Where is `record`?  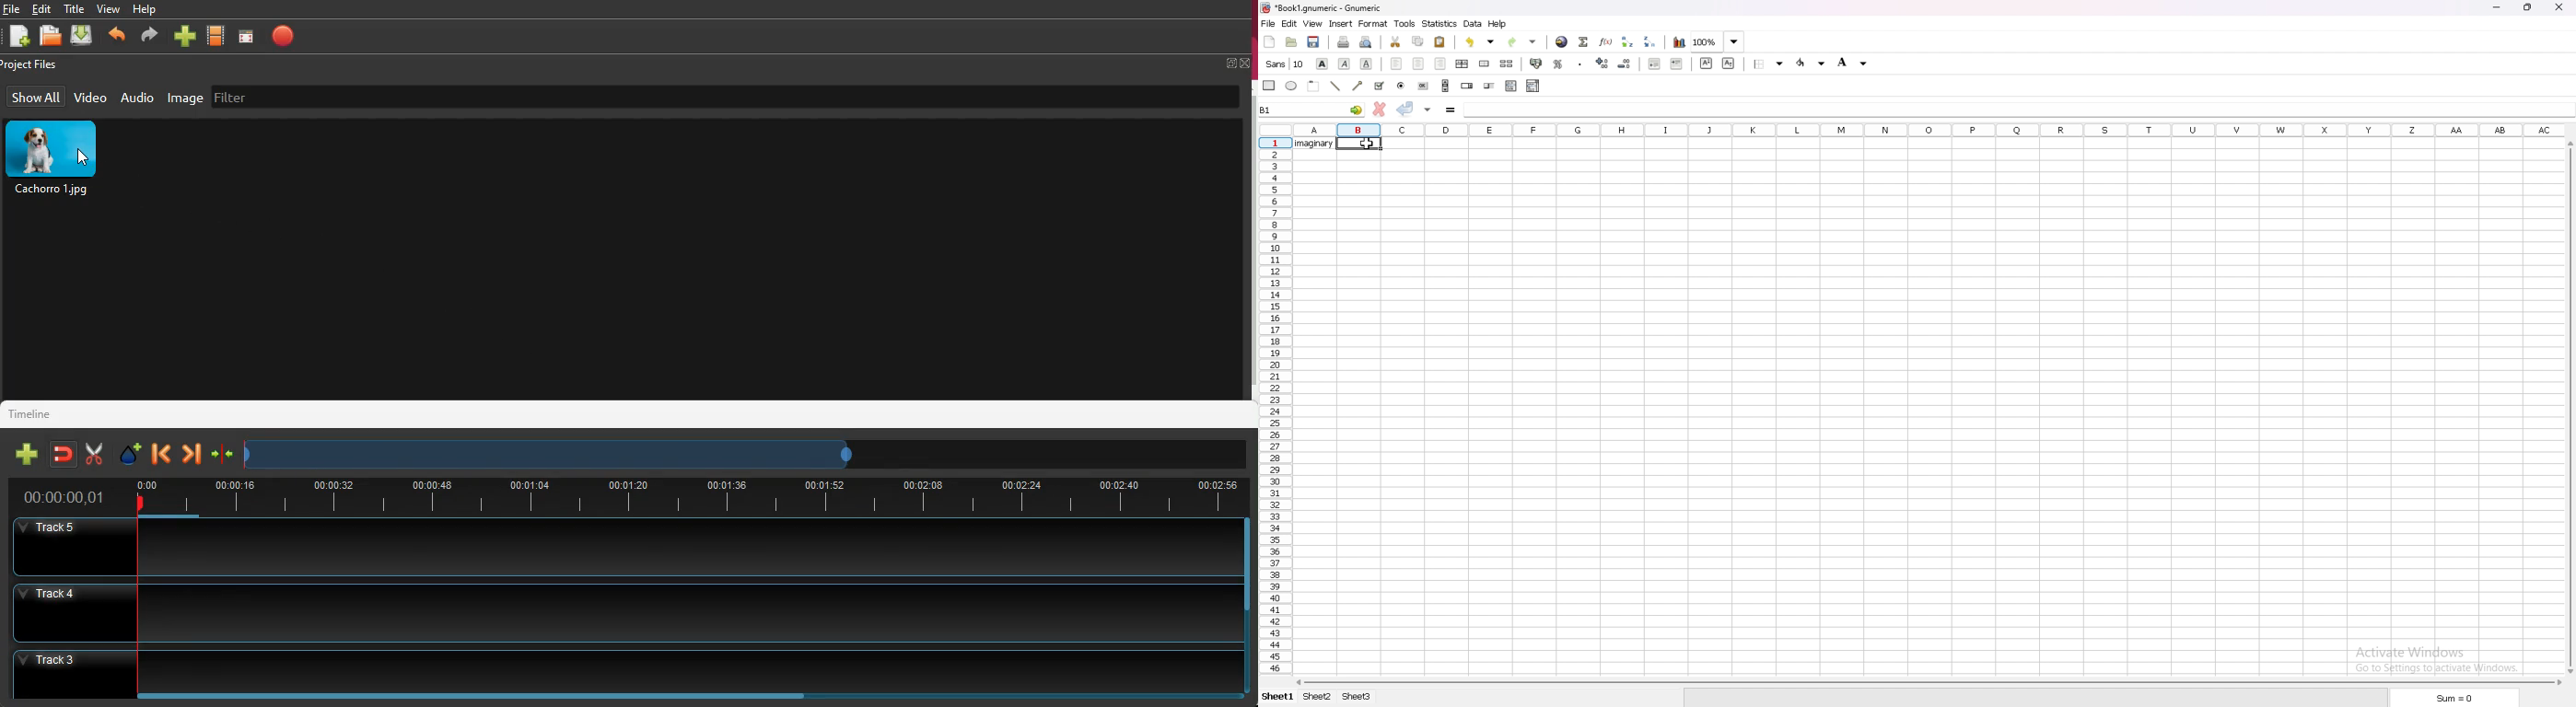 record is located at coordinates (284, 36).